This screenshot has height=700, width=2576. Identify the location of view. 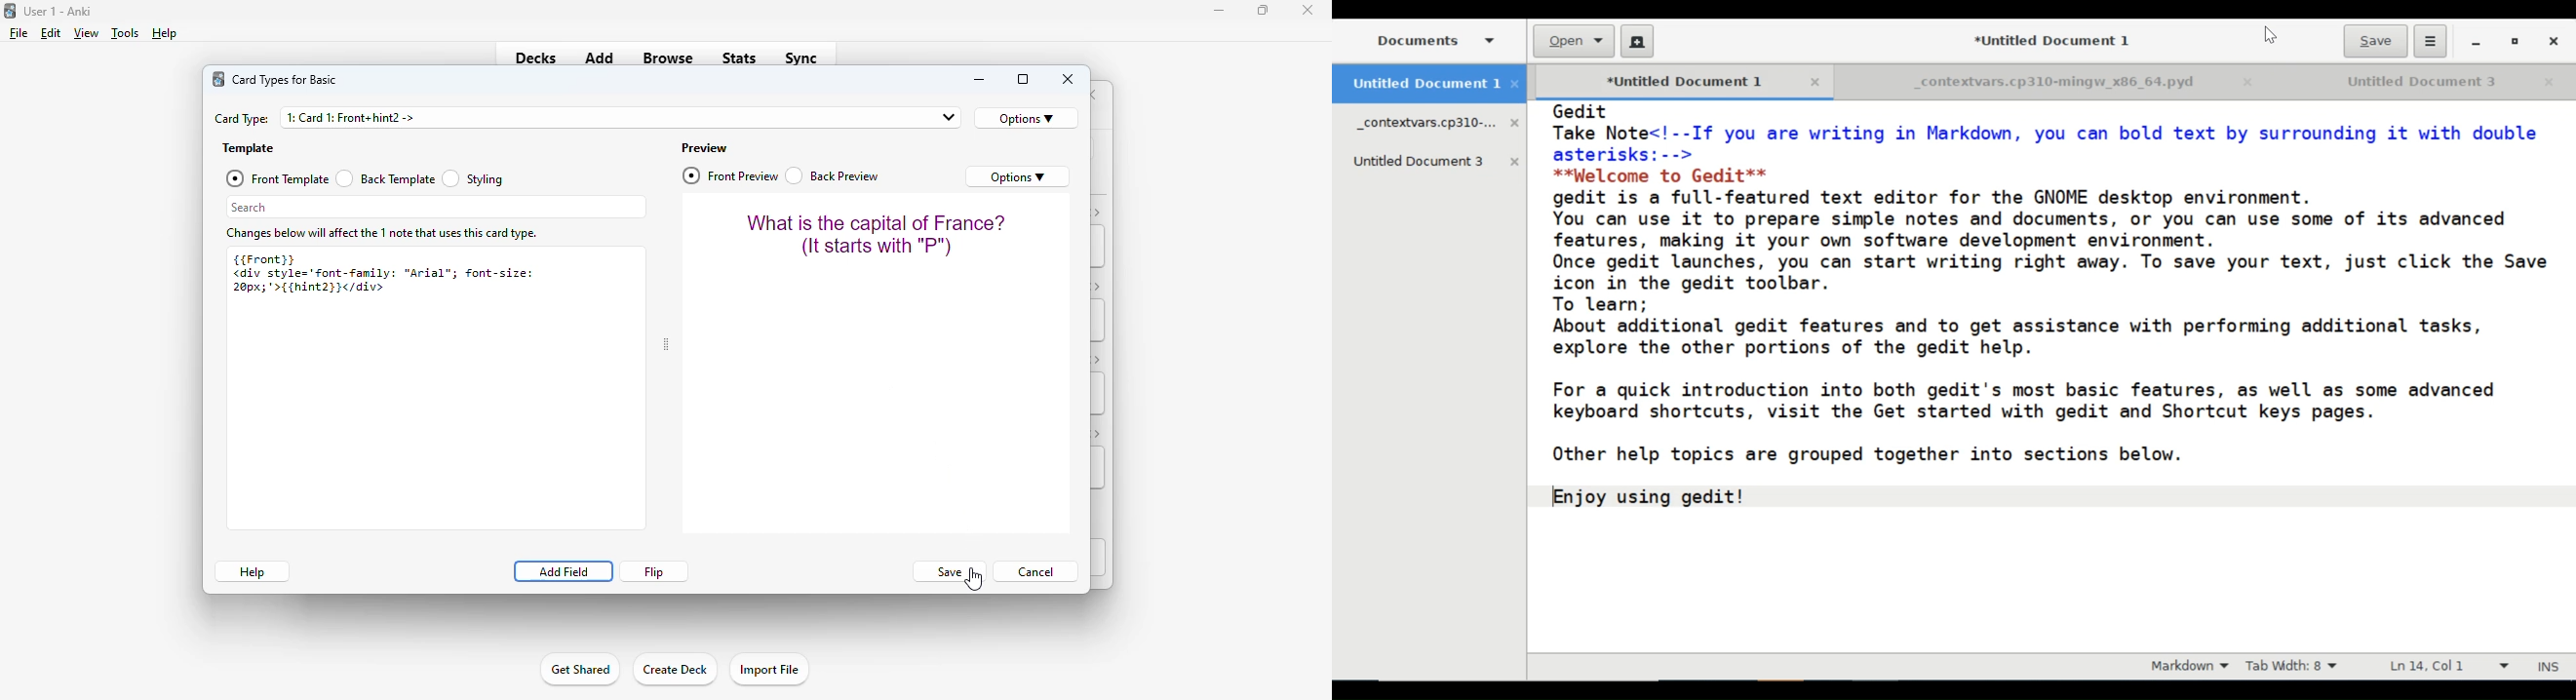
(86, 32).